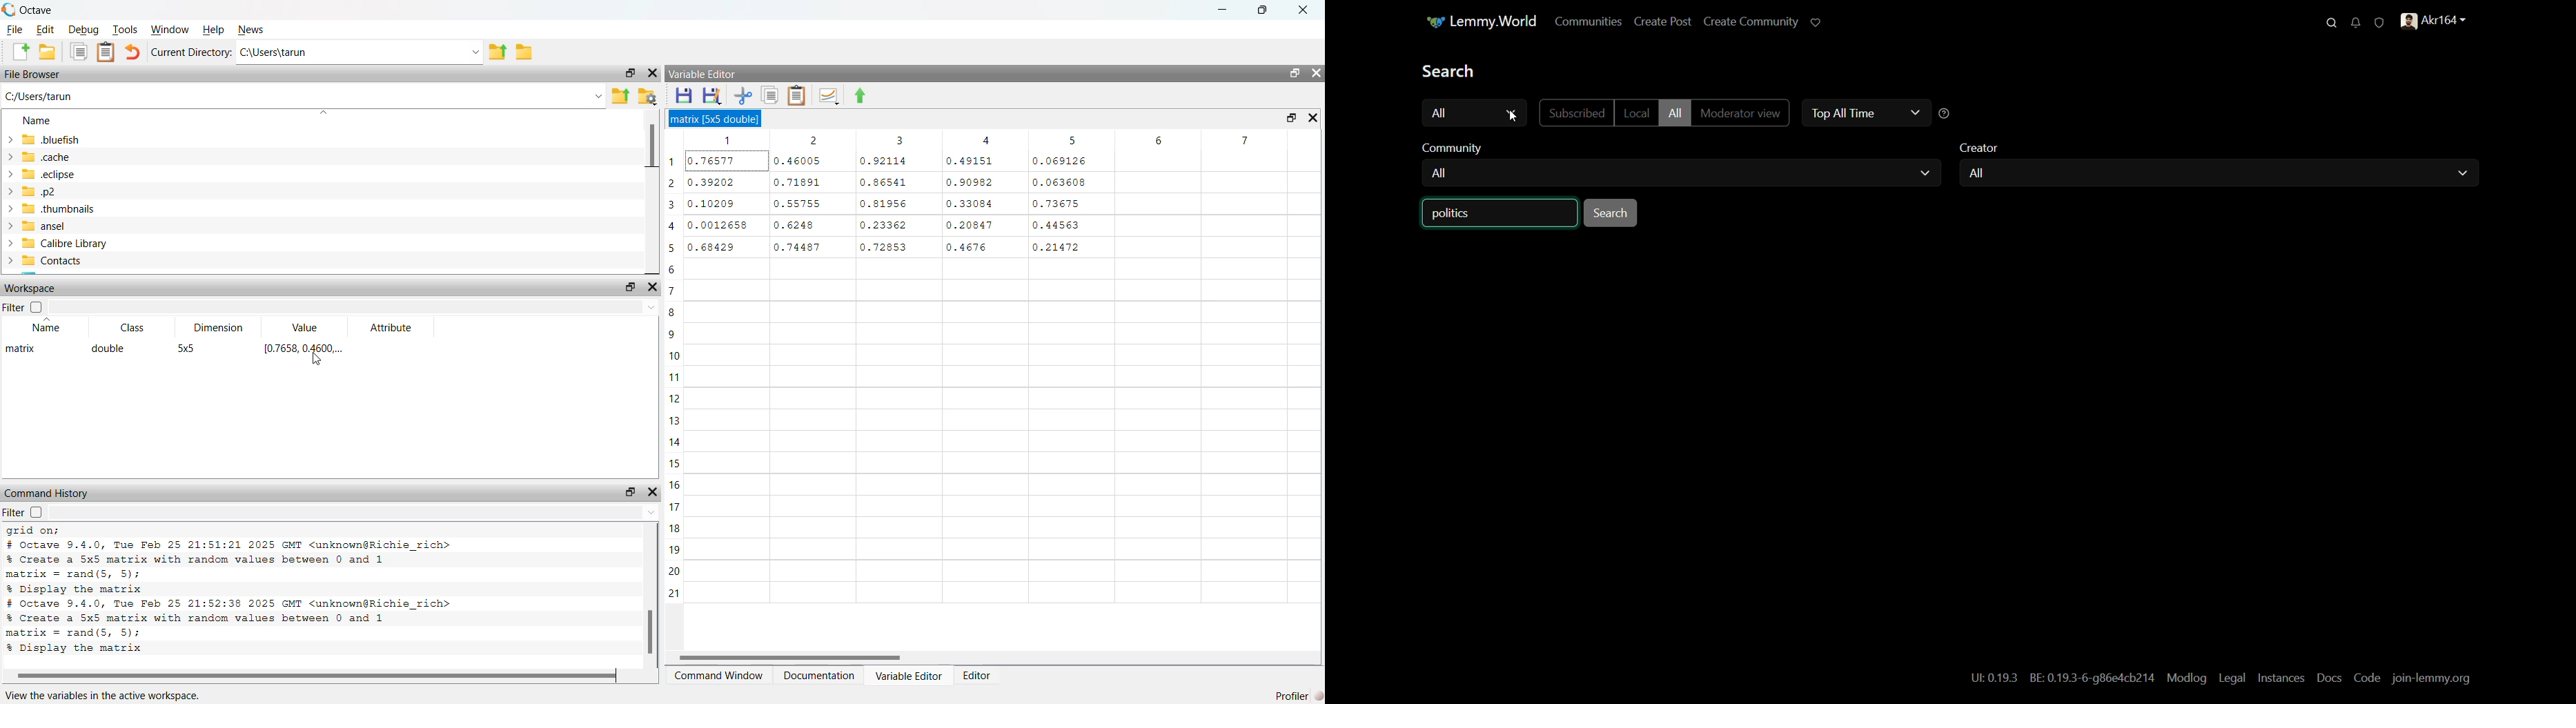 Image resolution: width=2576 pixels, height=728 pixels. Describe the element at coordinates (498, 52) in the screenshot. I see `export` at that location.